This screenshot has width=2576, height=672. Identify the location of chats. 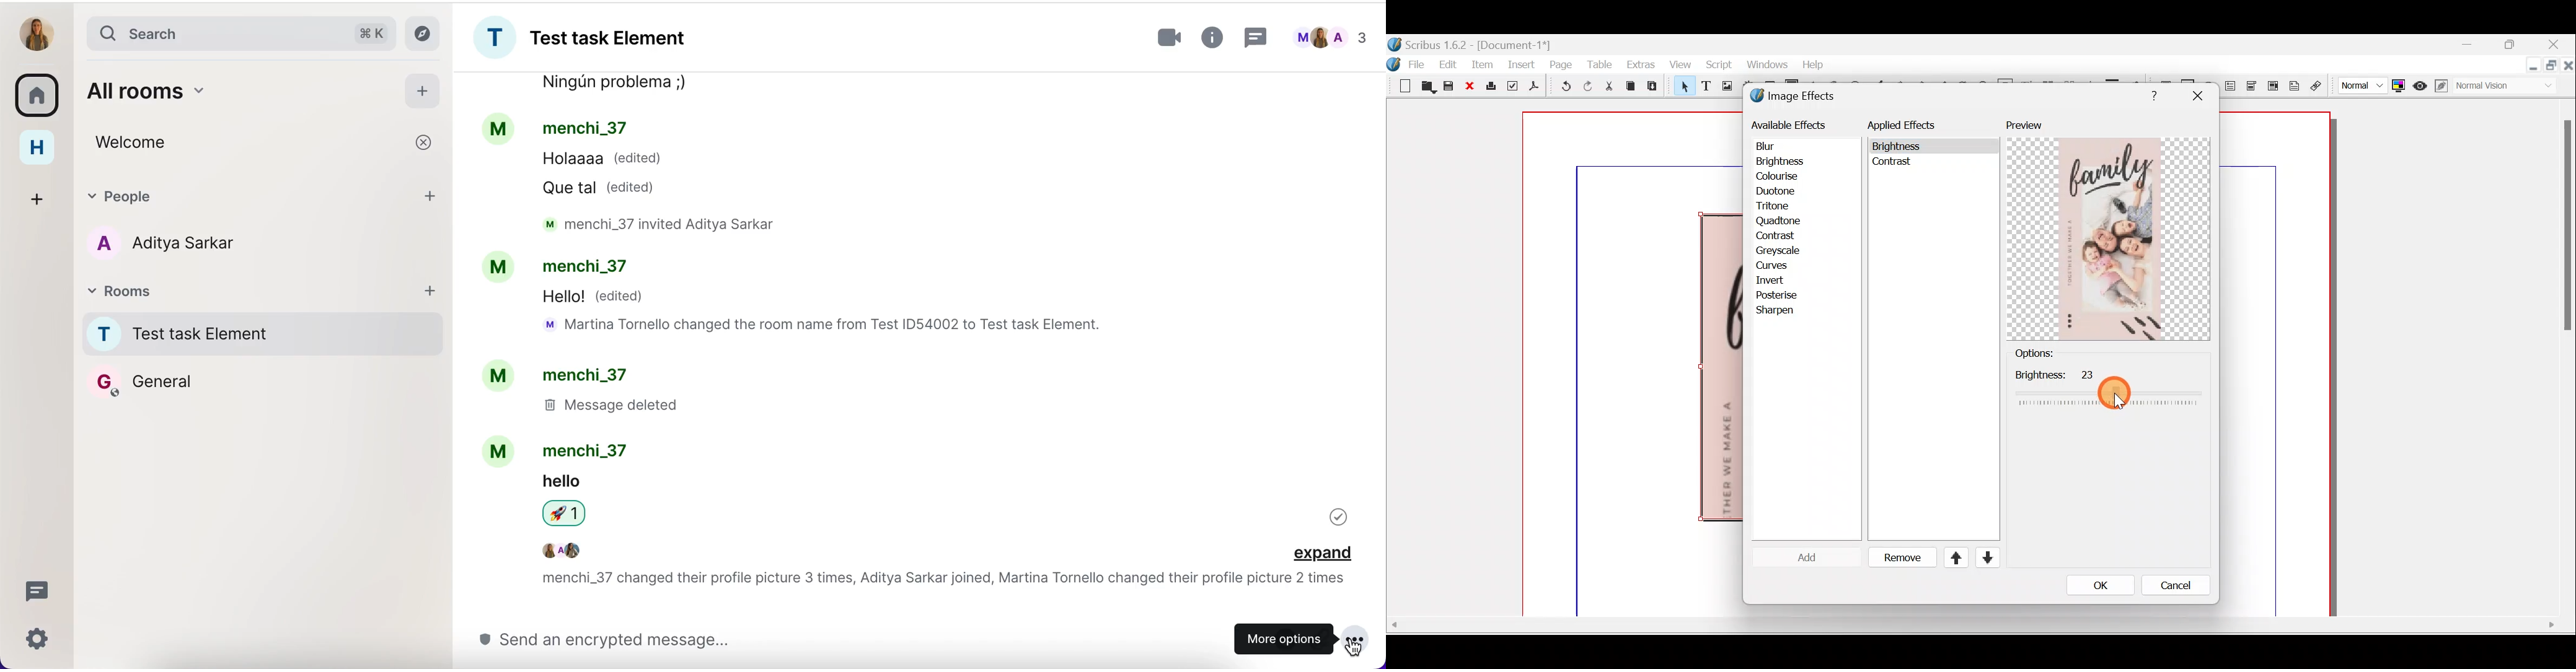
(1336, 36).